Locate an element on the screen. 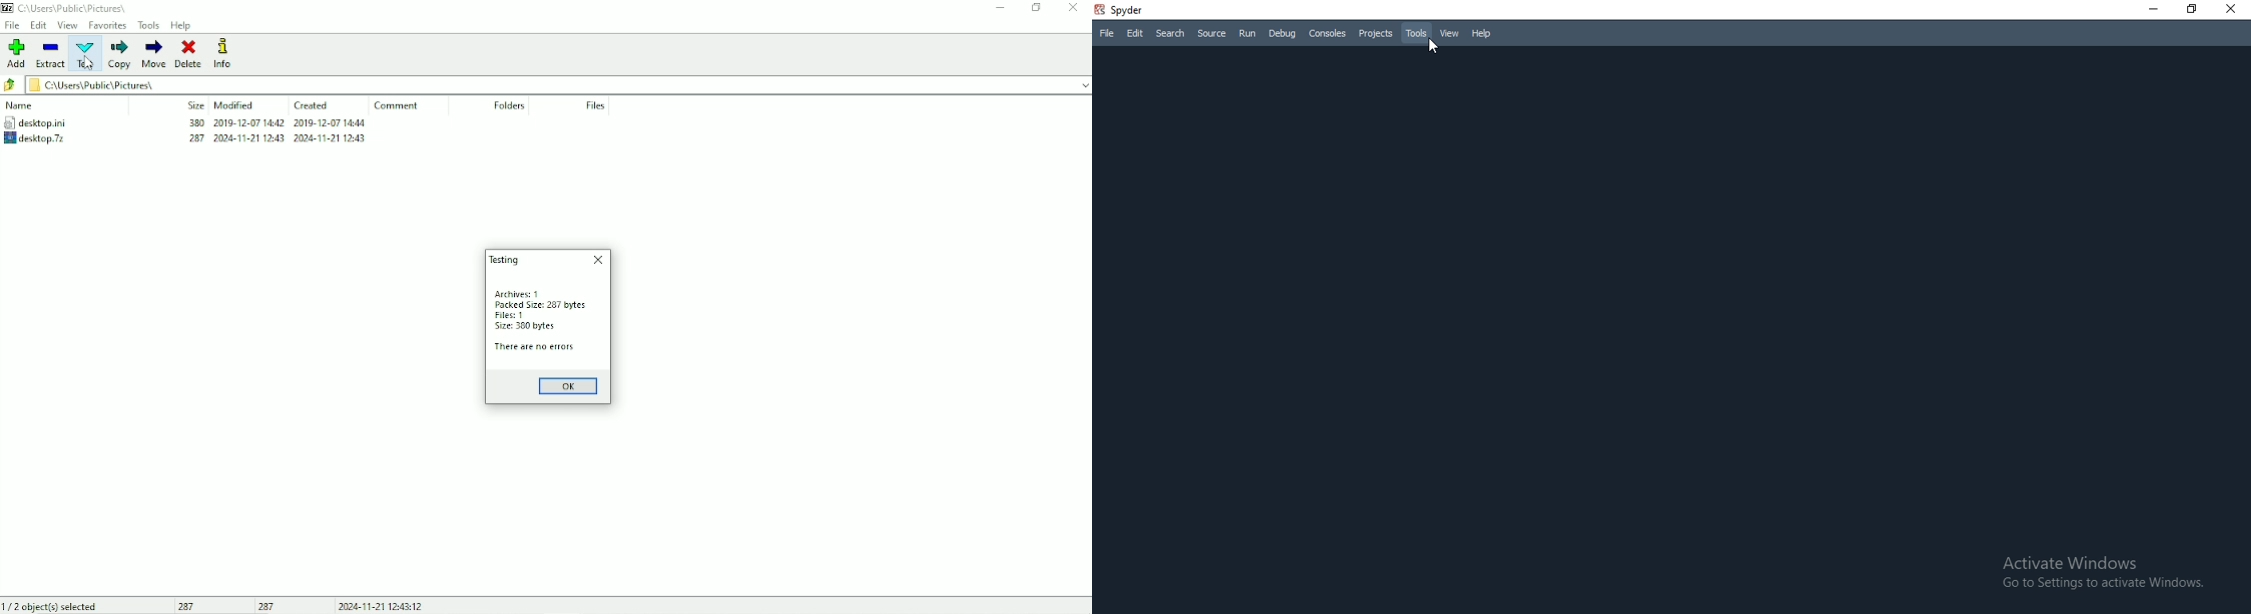  Debug is located at coordinates (1283, 33).